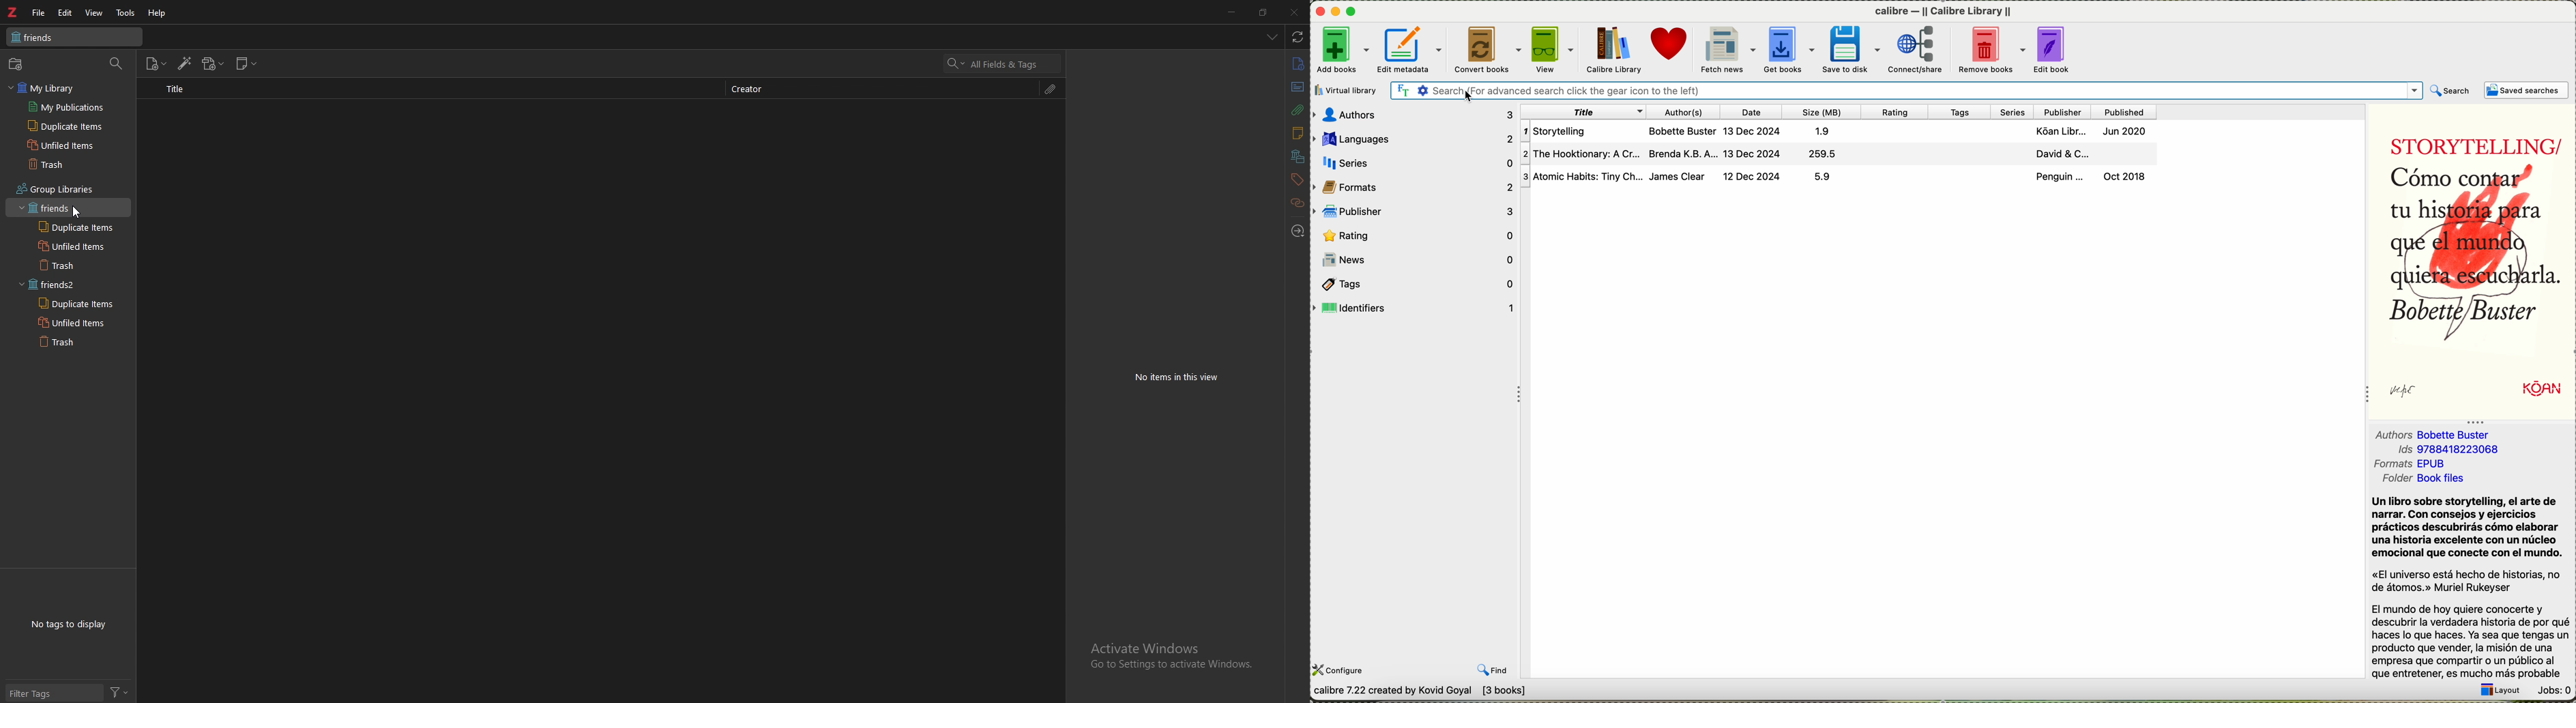 This screenshot has width=2576, height=728. I want to click on unfiled items, so click(78, 323).